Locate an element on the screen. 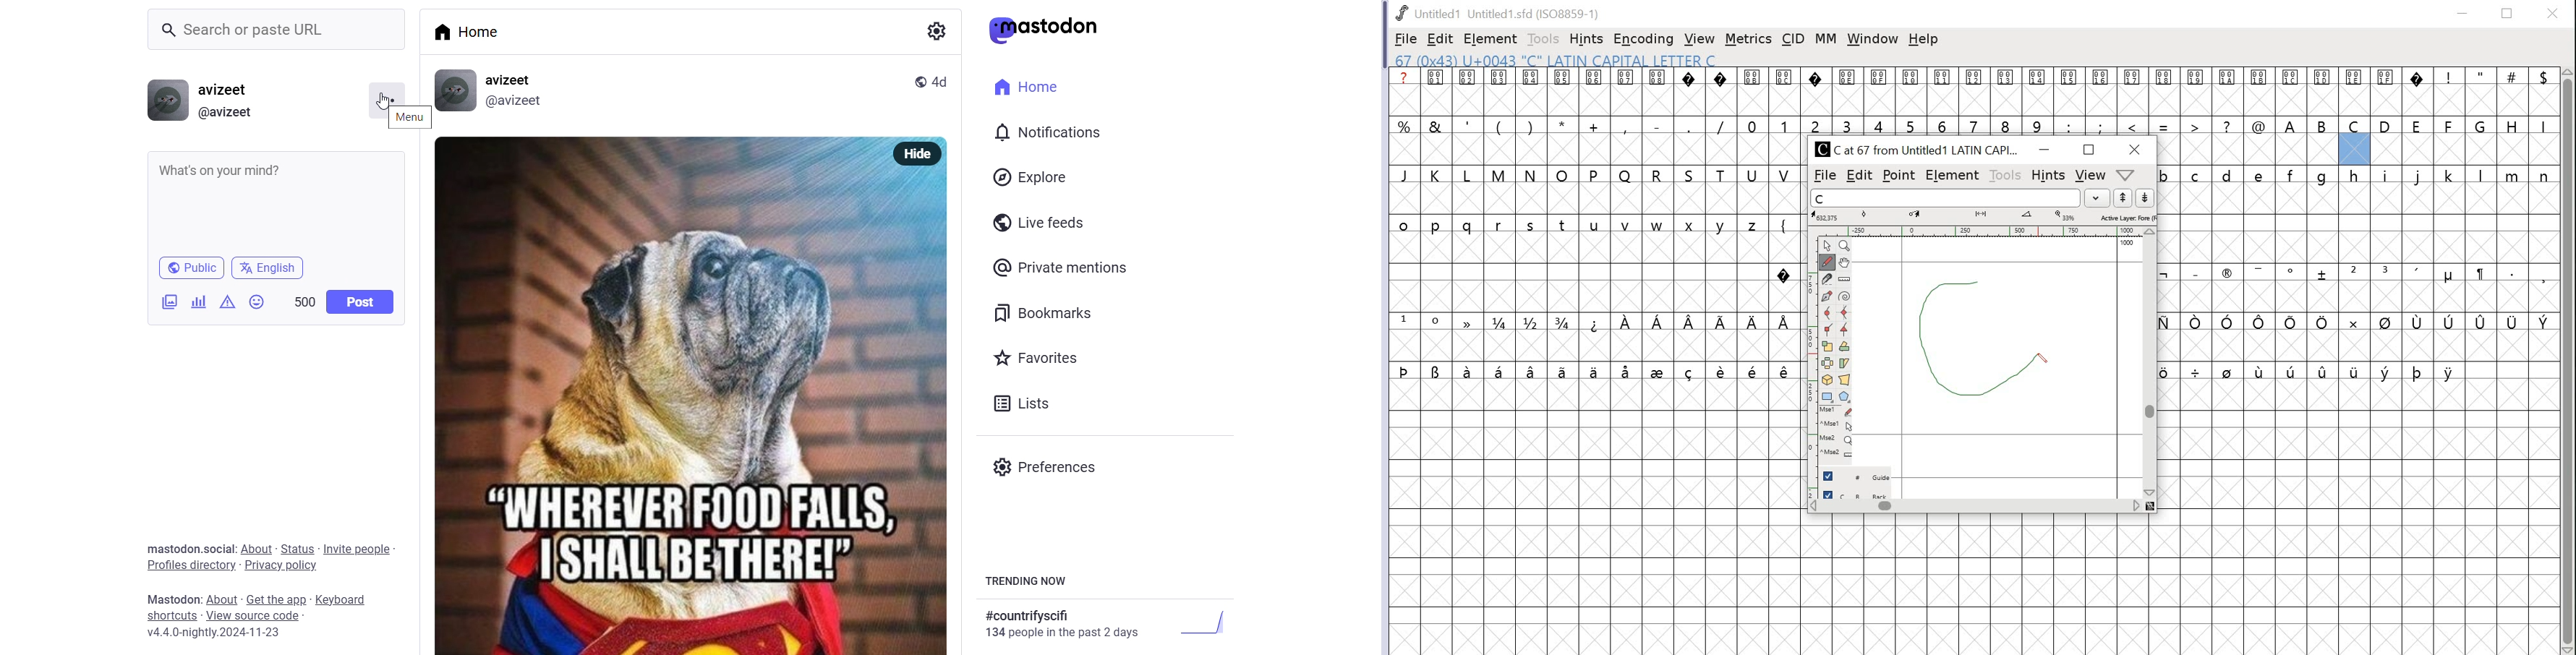 The width and height of the screenshot is (2576, 672). public is located at coordinates (919, 81).